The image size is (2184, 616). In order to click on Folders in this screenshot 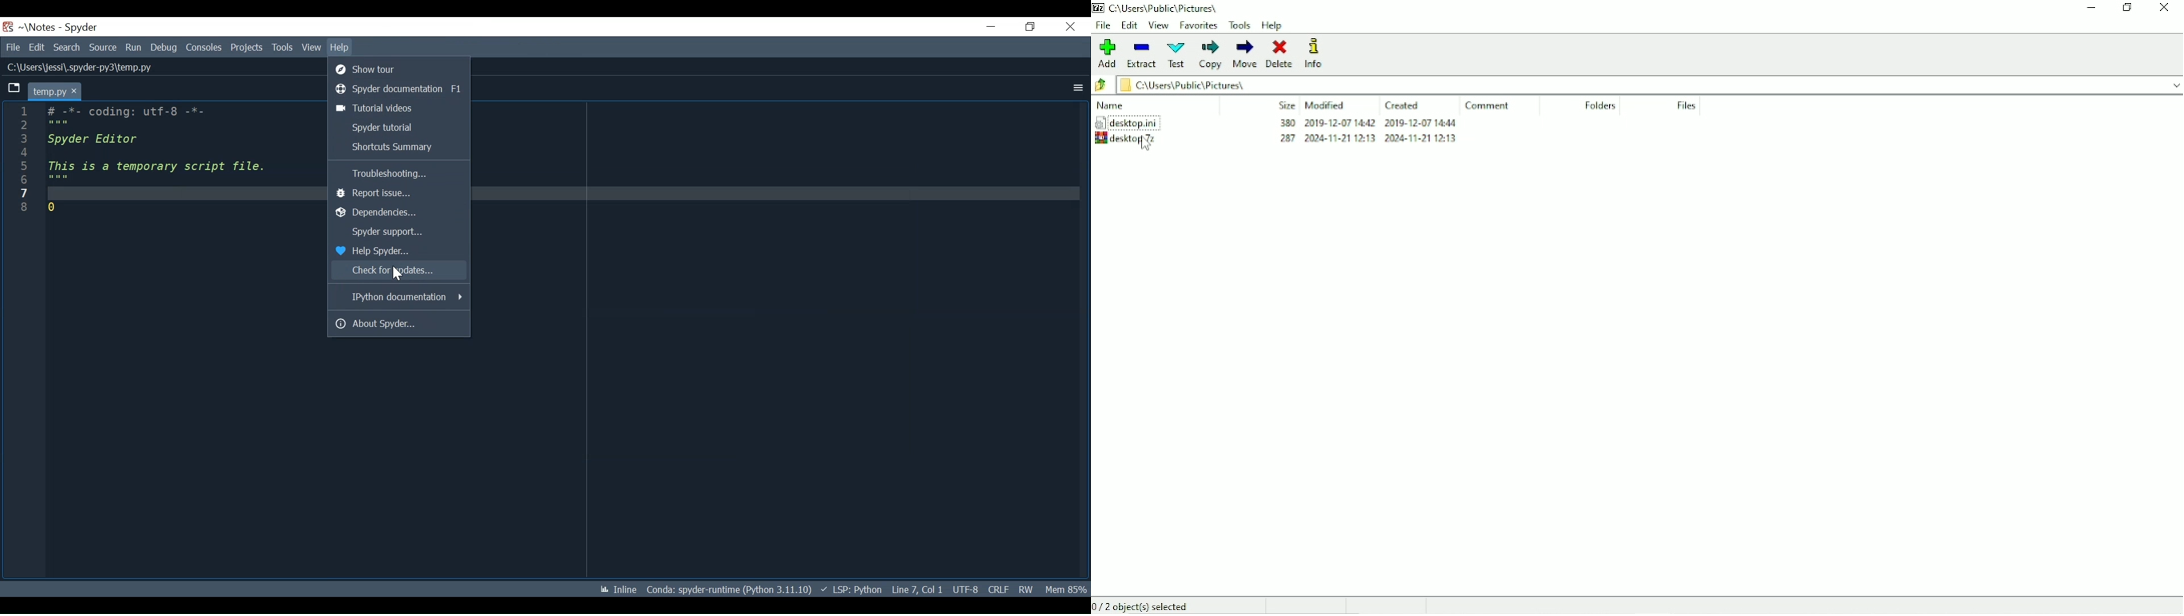, I will do `click(1601, 105)`.